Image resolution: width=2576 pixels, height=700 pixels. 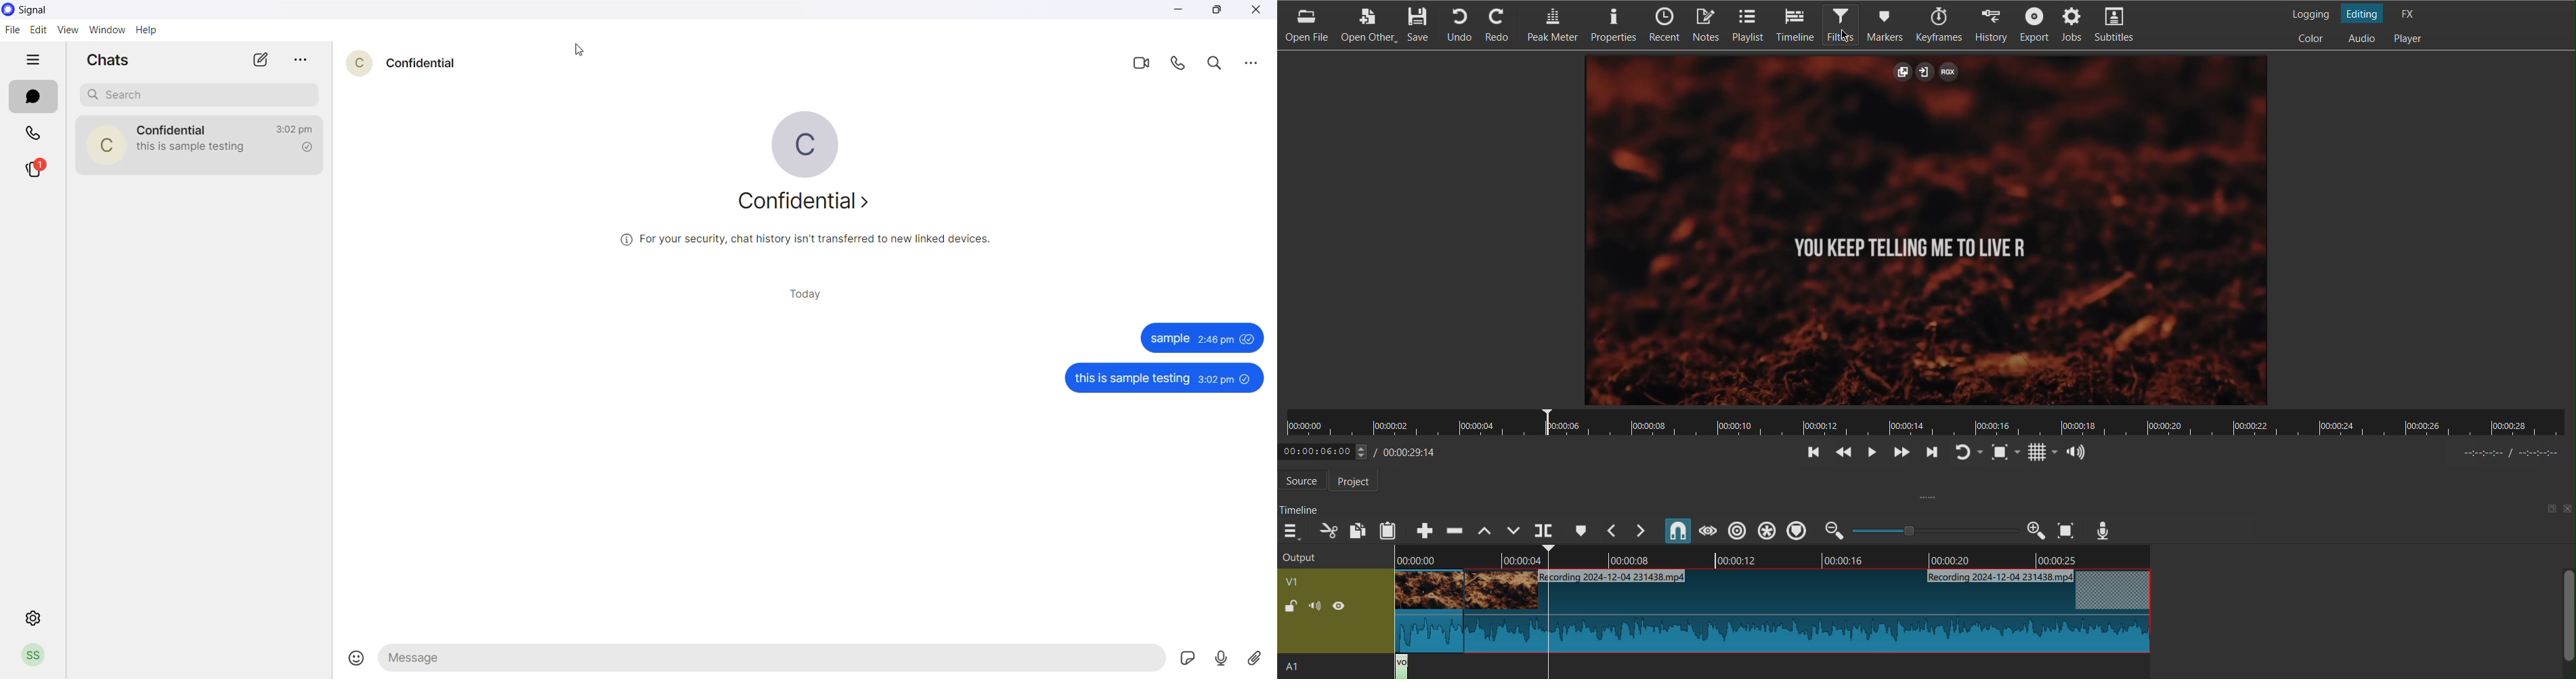 What do you see at coordinates (35, 58) in the screenshot?
I see `hide` at bounding box center [35, 58].